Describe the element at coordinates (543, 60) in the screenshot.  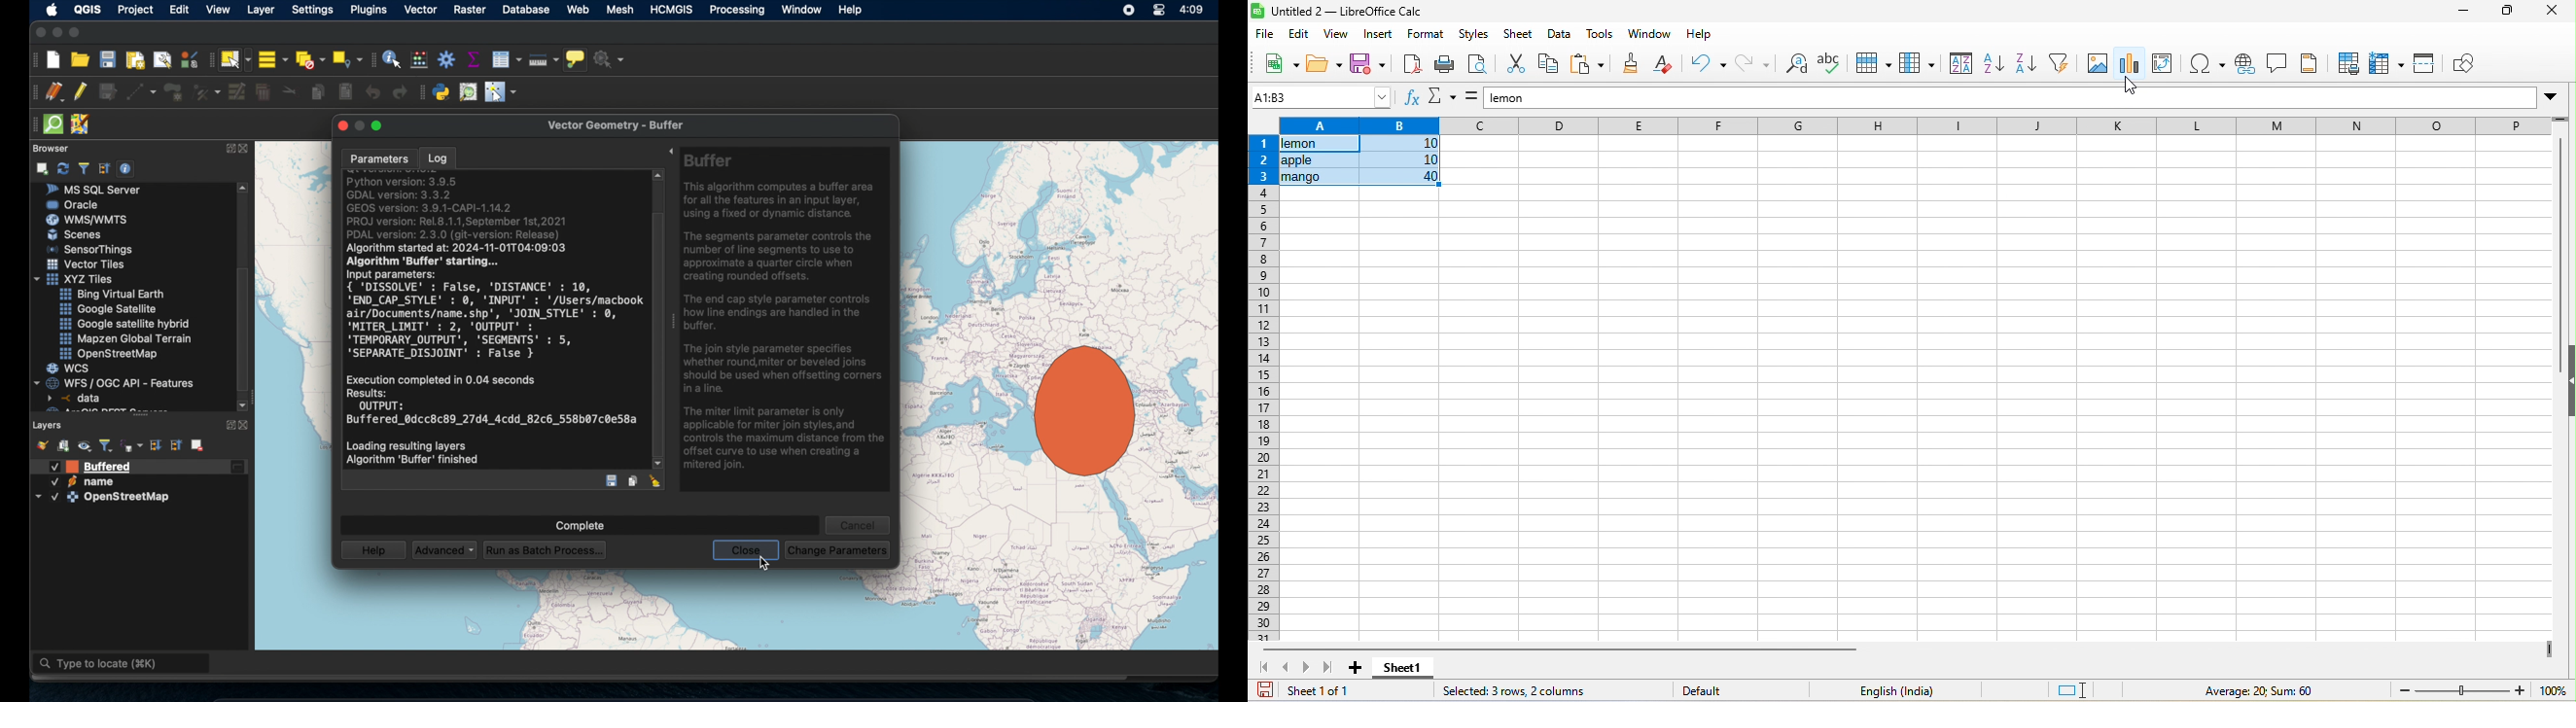
I see `measure line` at that location.